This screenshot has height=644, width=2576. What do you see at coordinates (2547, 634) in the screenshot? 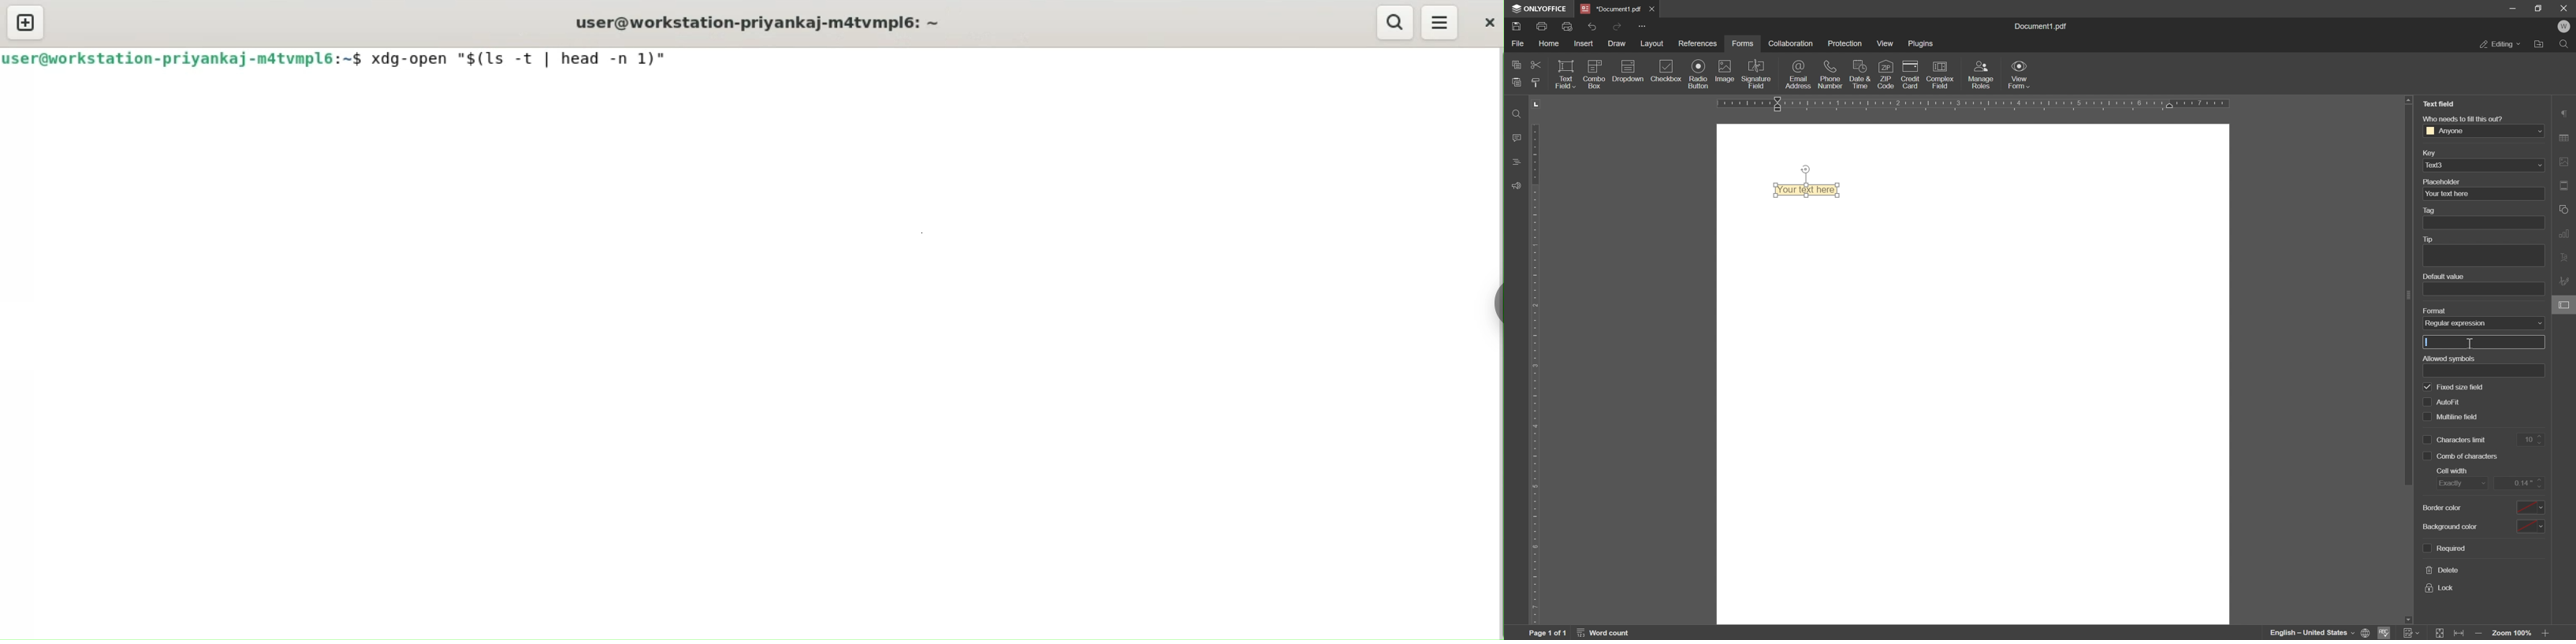
I see `zoom in` at bounding box center [2547, 634].